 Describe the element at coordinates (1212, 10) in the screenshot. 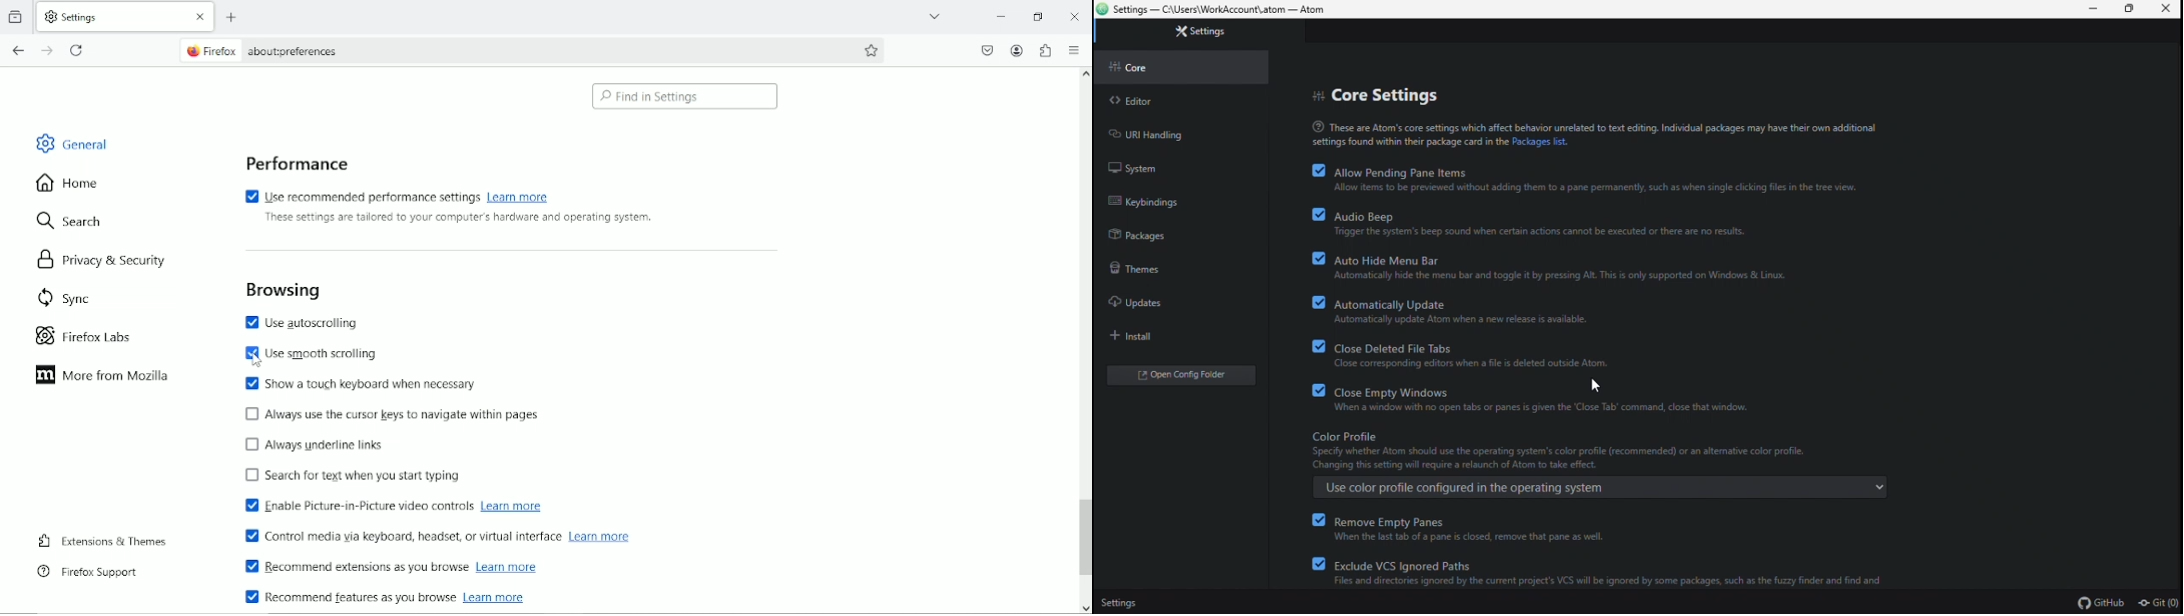

I see `File name and file path` at that location.